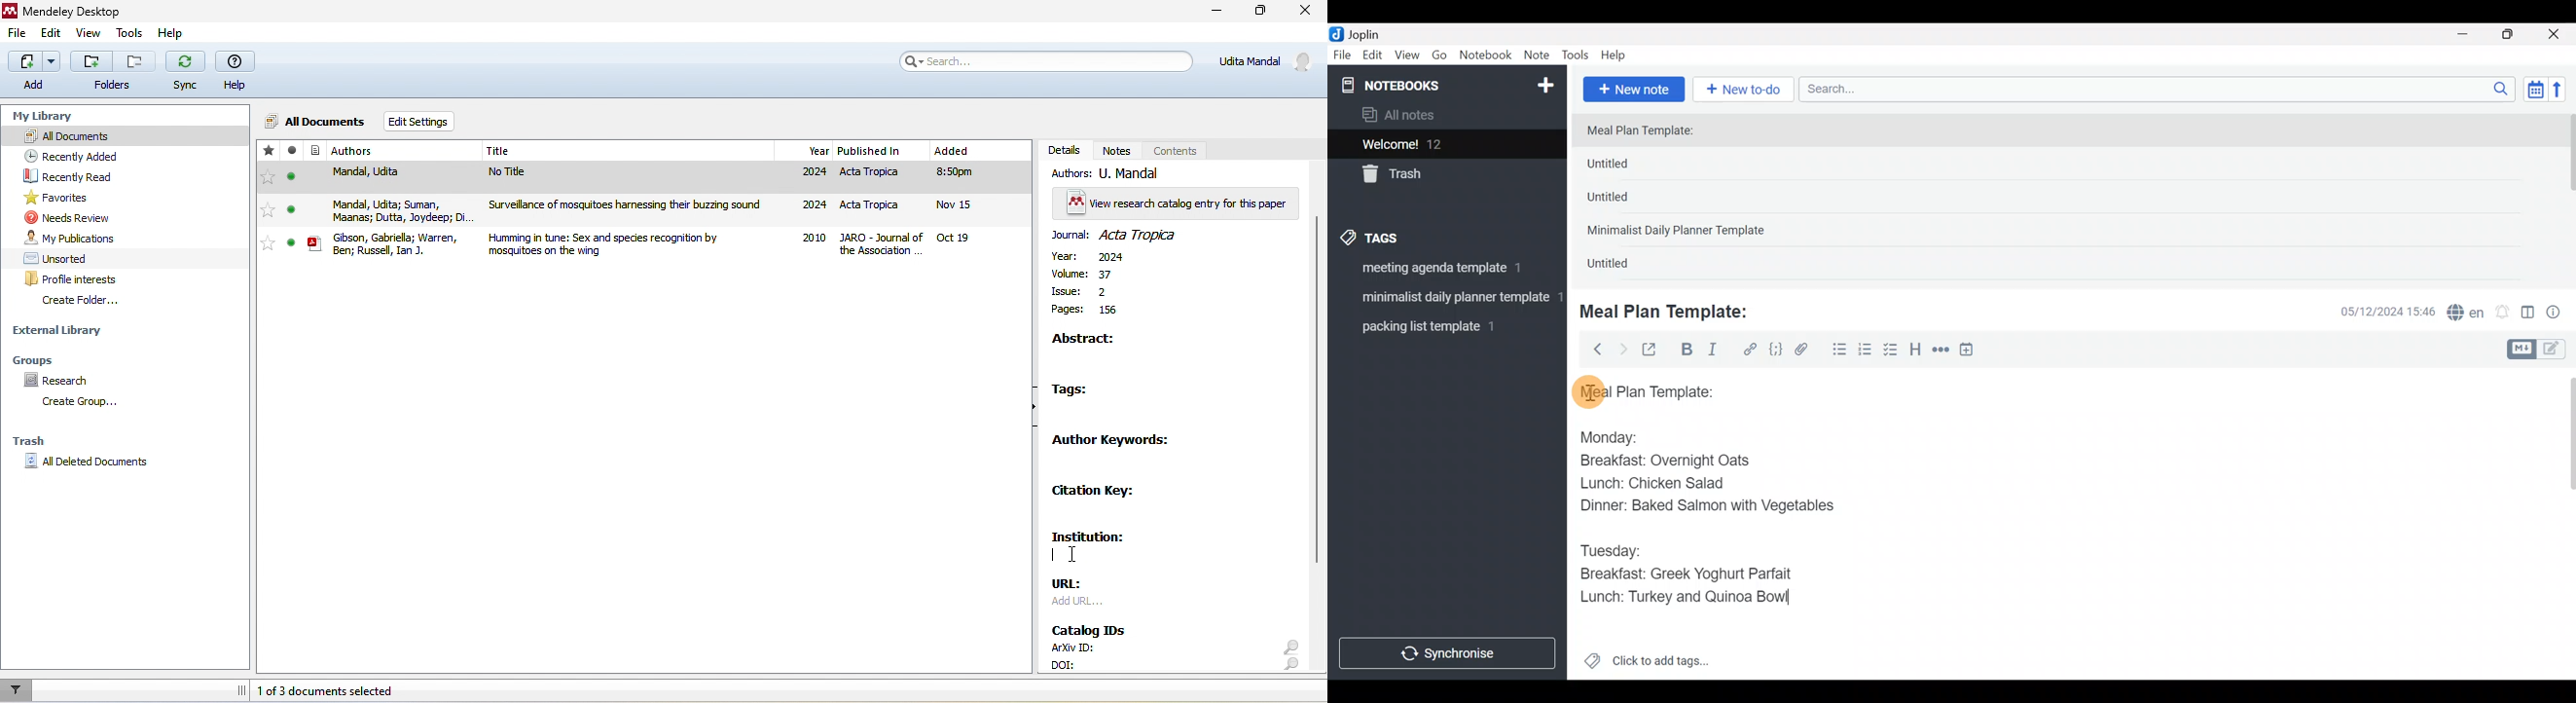 This screenshot has height=728, width=2576. What do you see at coordinates (1750, 350) in the screenshot?
I see `Hyperlink` at bounding box center [1750, 350].